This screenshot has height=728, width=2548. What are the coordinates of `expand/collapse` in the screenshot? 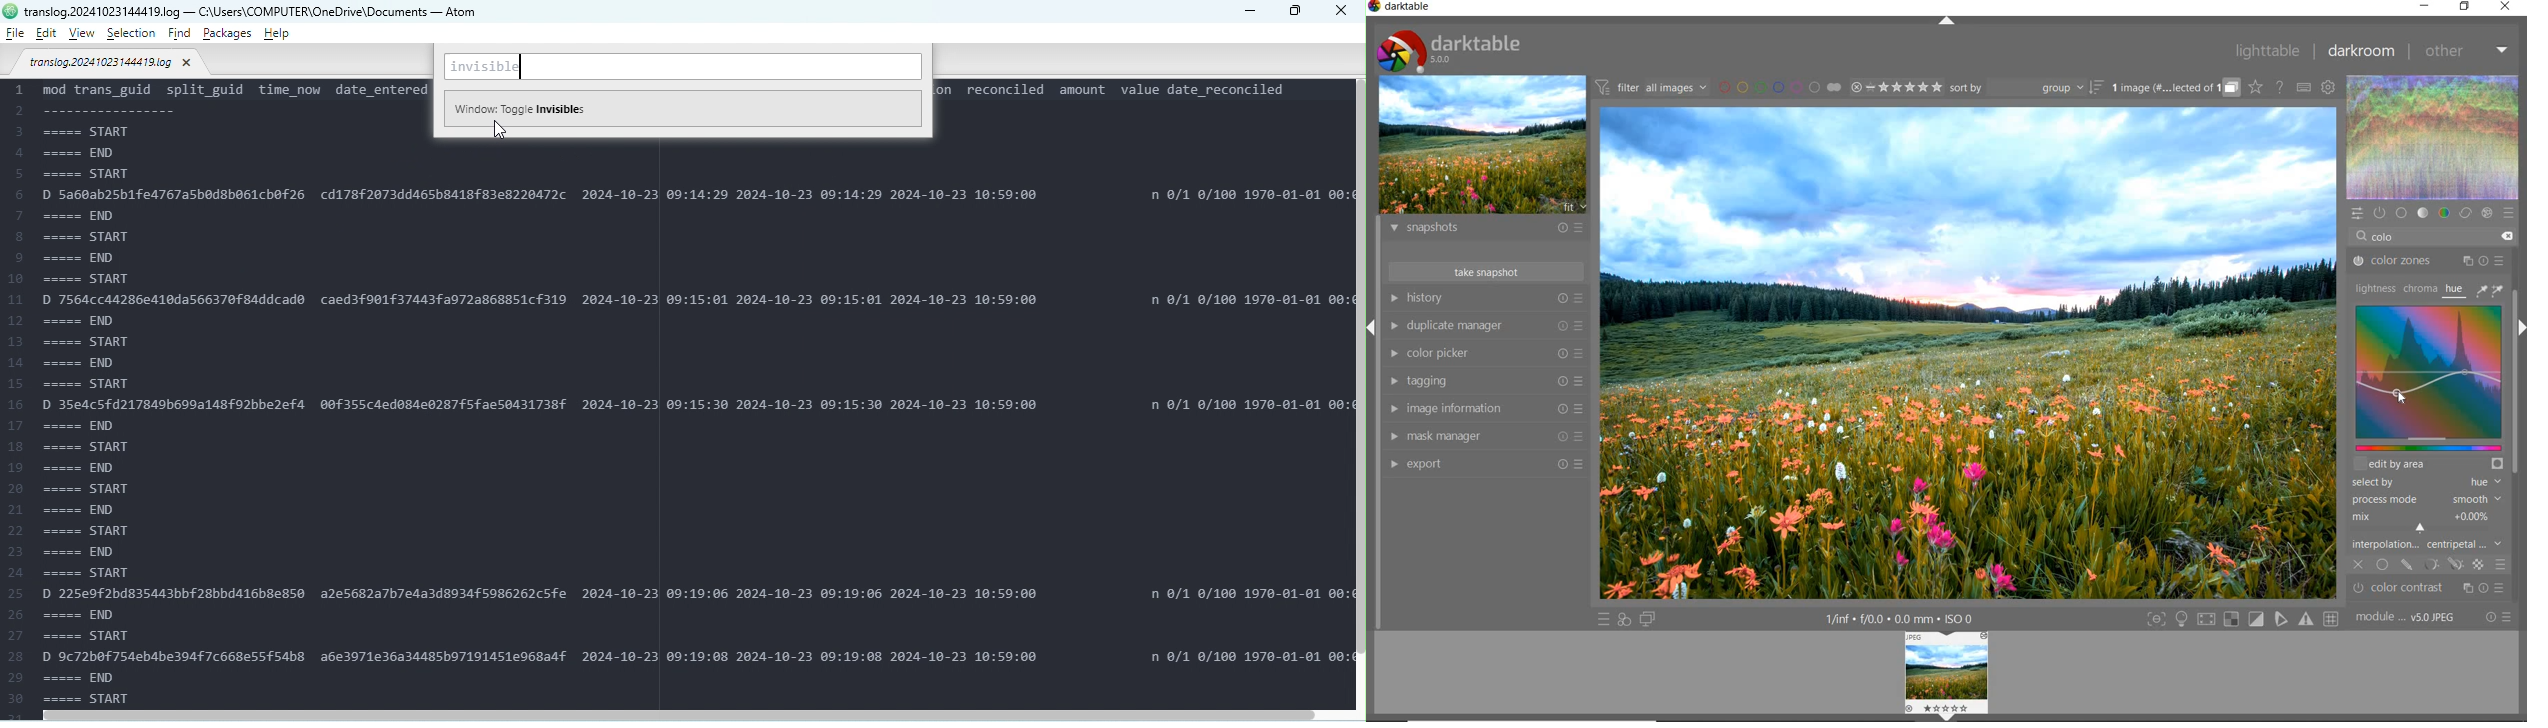 It's located at (1949, 21).